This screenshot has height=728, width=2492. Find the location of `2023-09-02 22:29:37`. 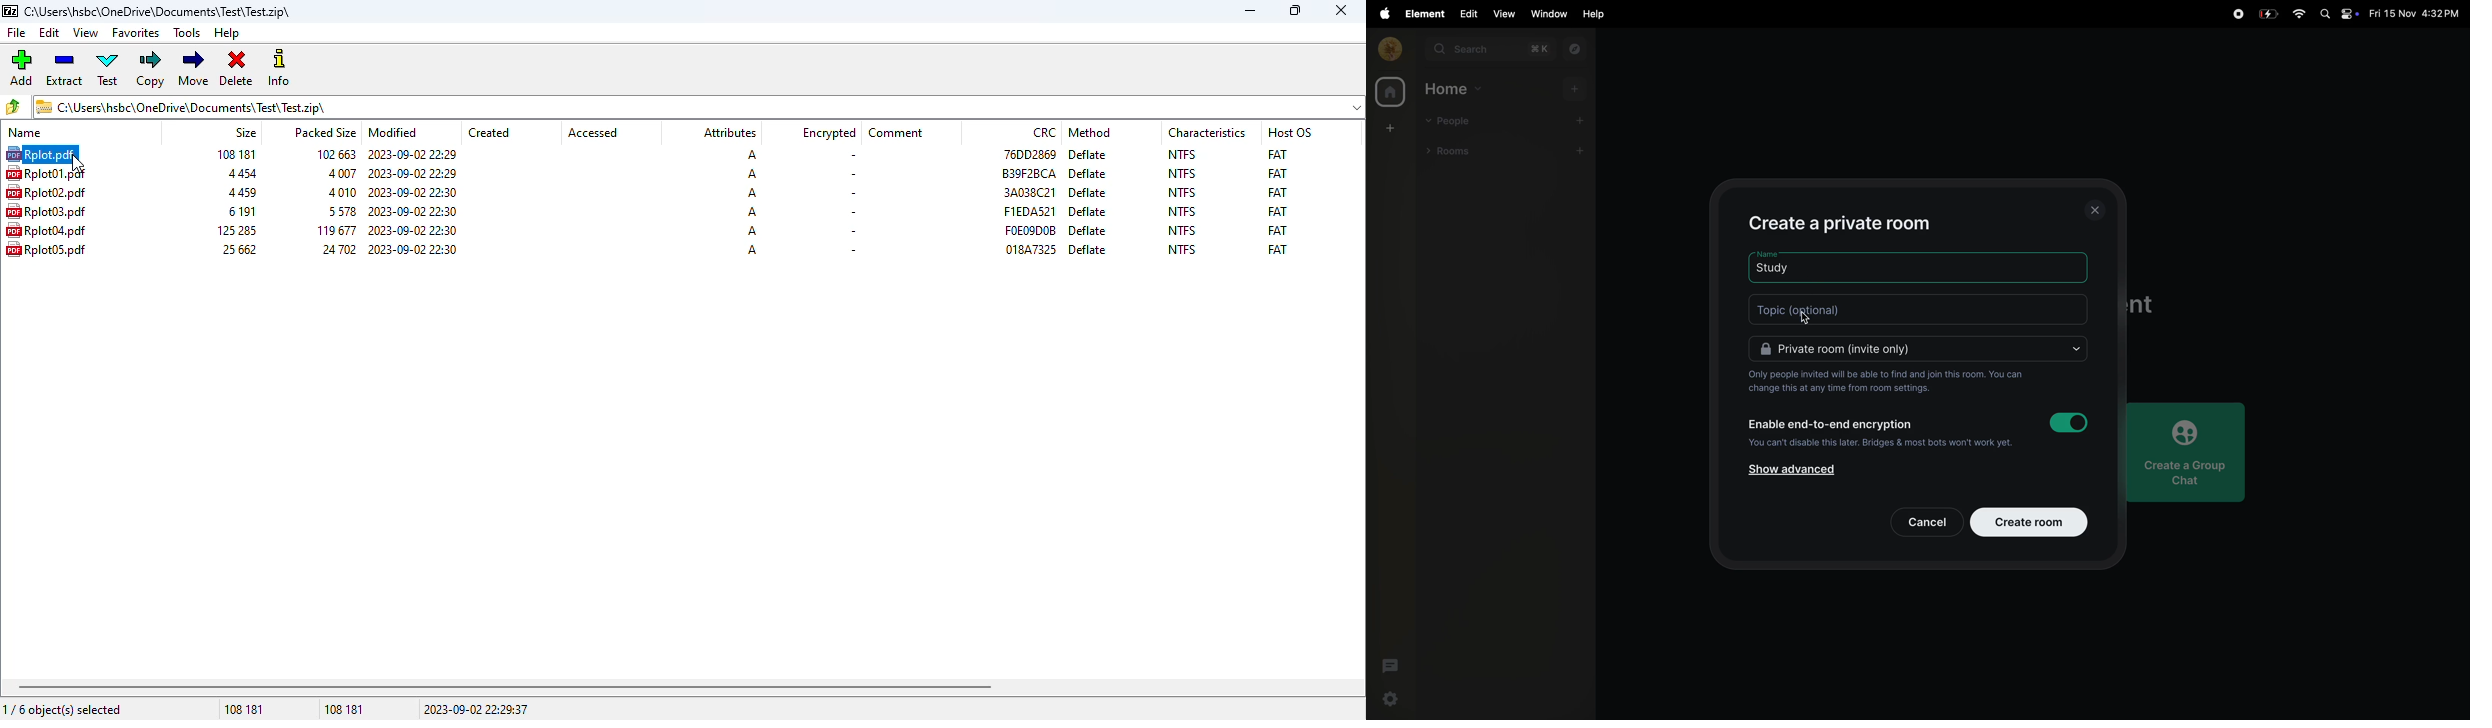

2023-09-02 22:29:37 is located at coordinates (476, 709).